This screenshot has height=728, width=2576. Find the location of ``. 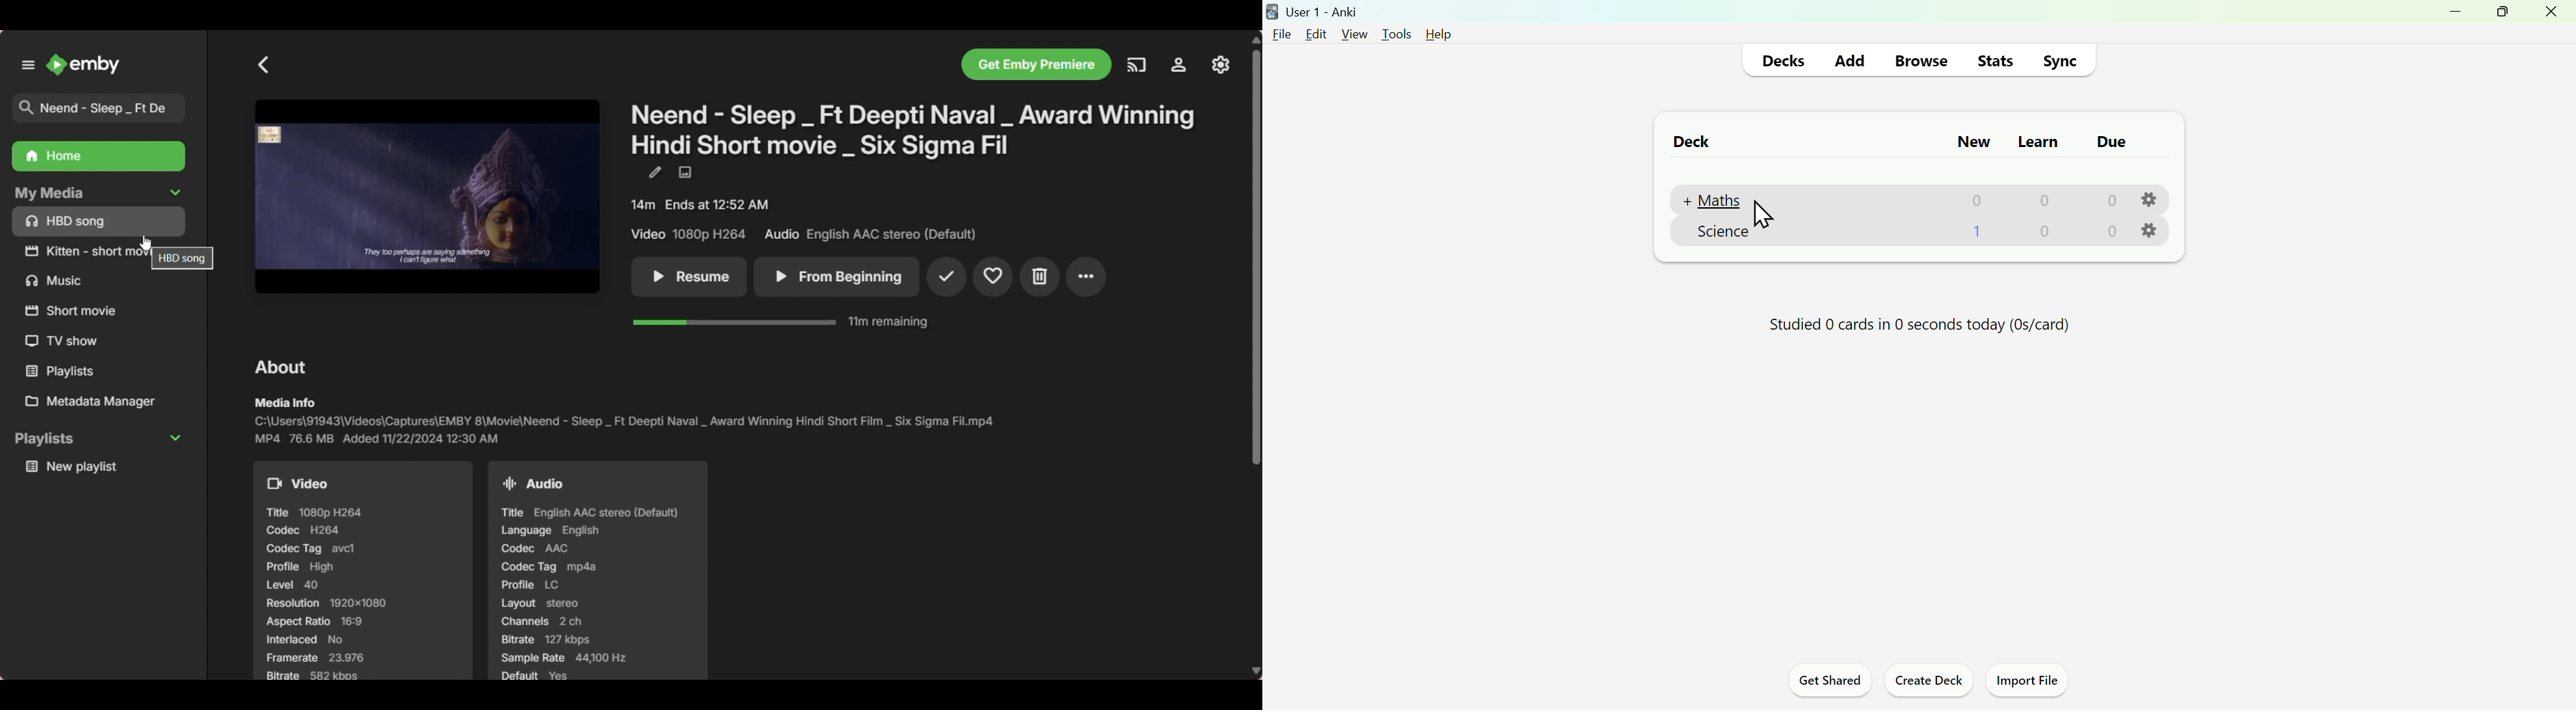

 is located at coordinates (83, 251).